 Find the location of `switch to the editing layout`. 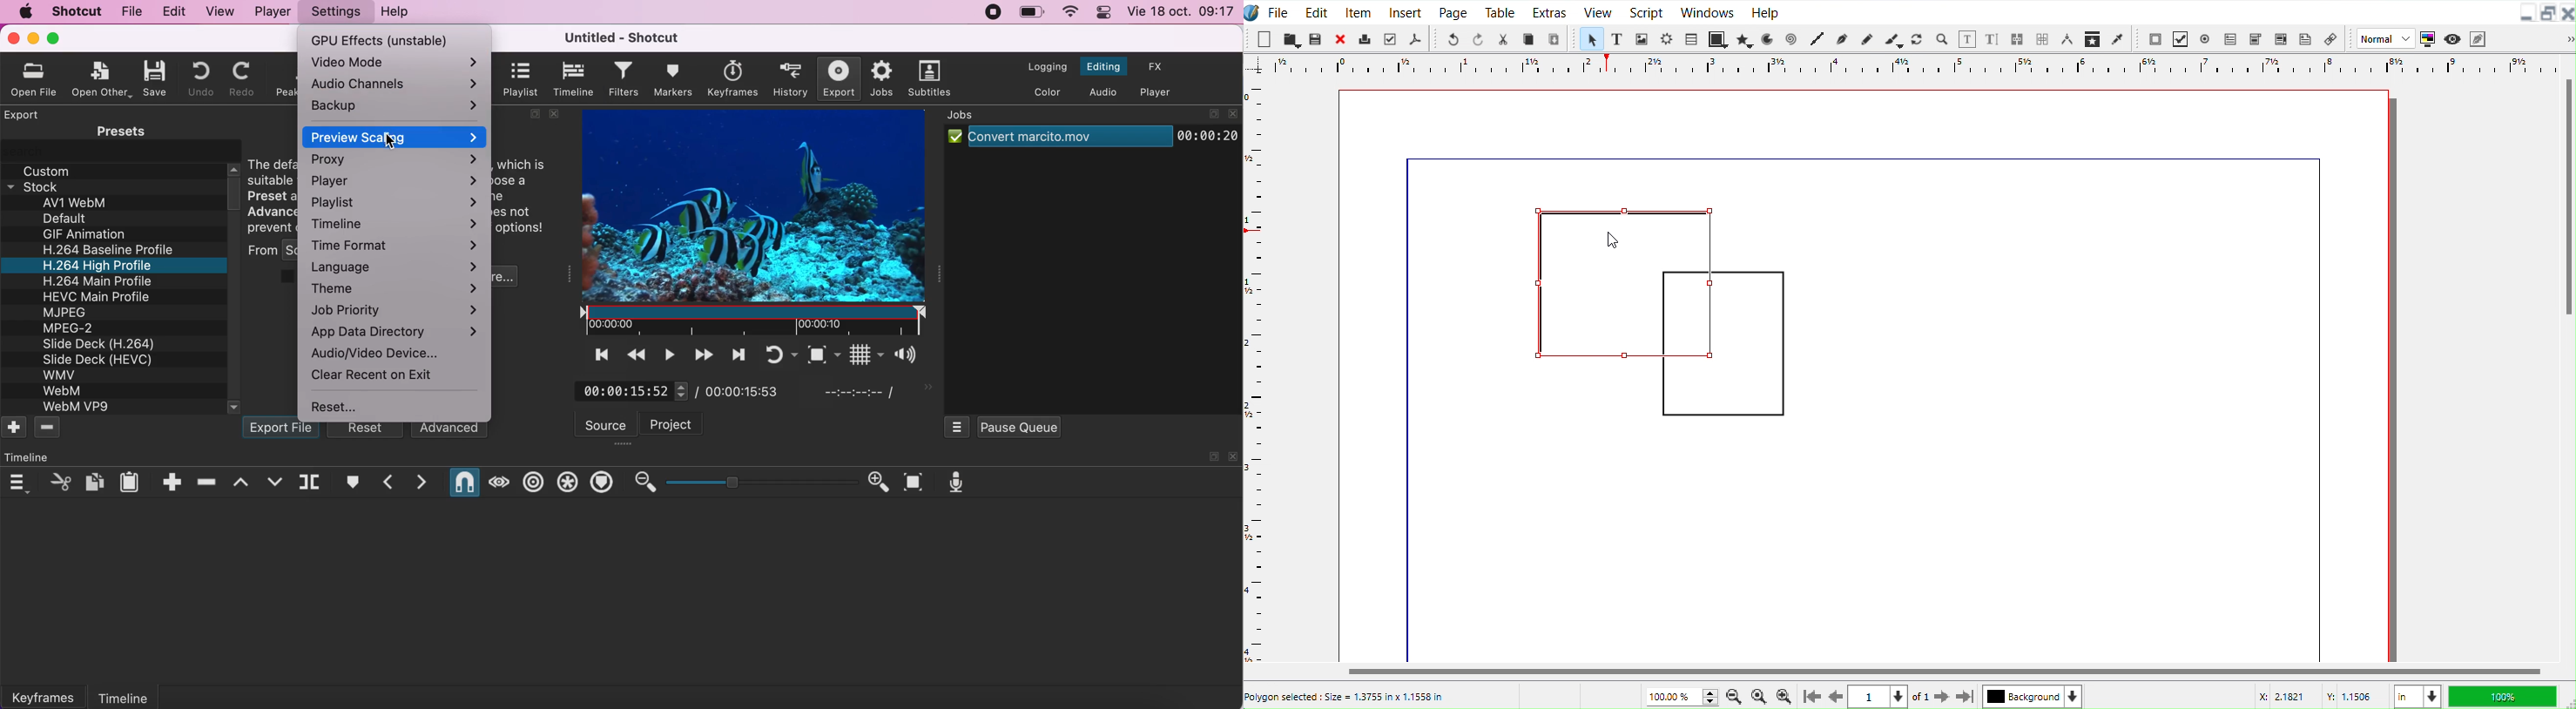

switch to the editing layout is located at coordinates (1103, 68).